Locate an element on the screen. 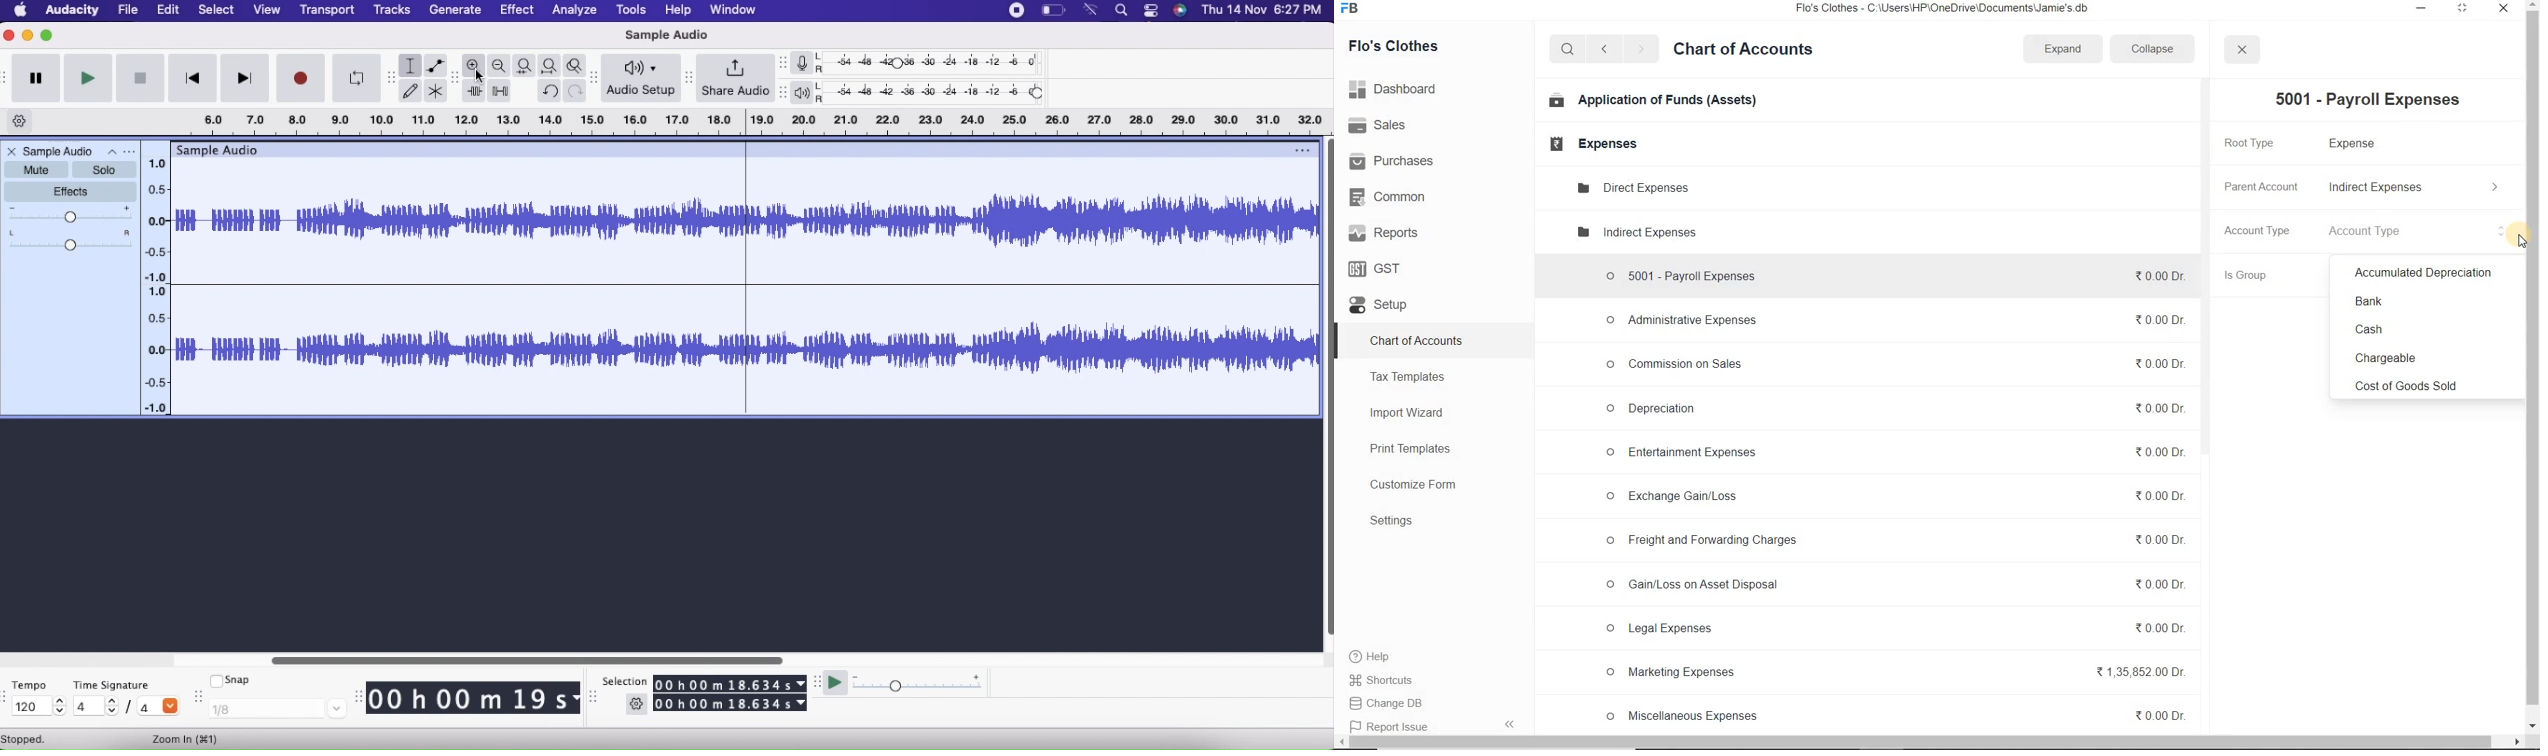  Stop is located at coordinates (140, 78).